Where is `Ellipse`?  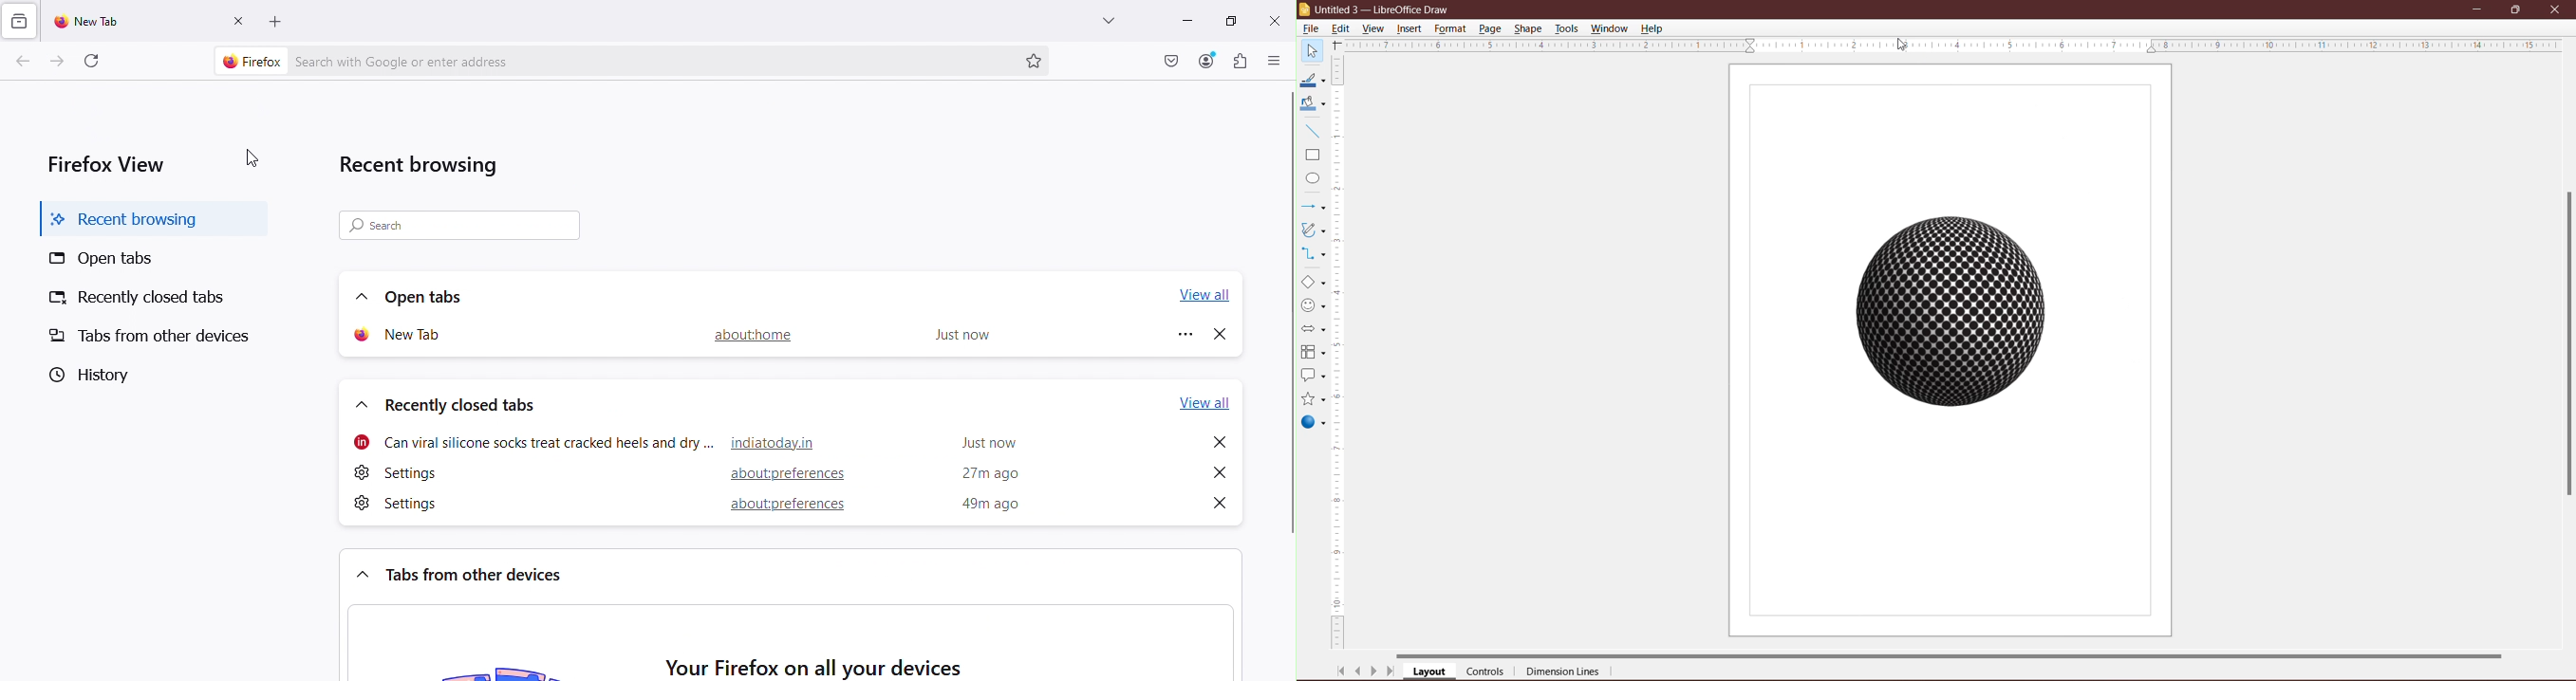
Ellipse is located at coordinates (1309, 180).